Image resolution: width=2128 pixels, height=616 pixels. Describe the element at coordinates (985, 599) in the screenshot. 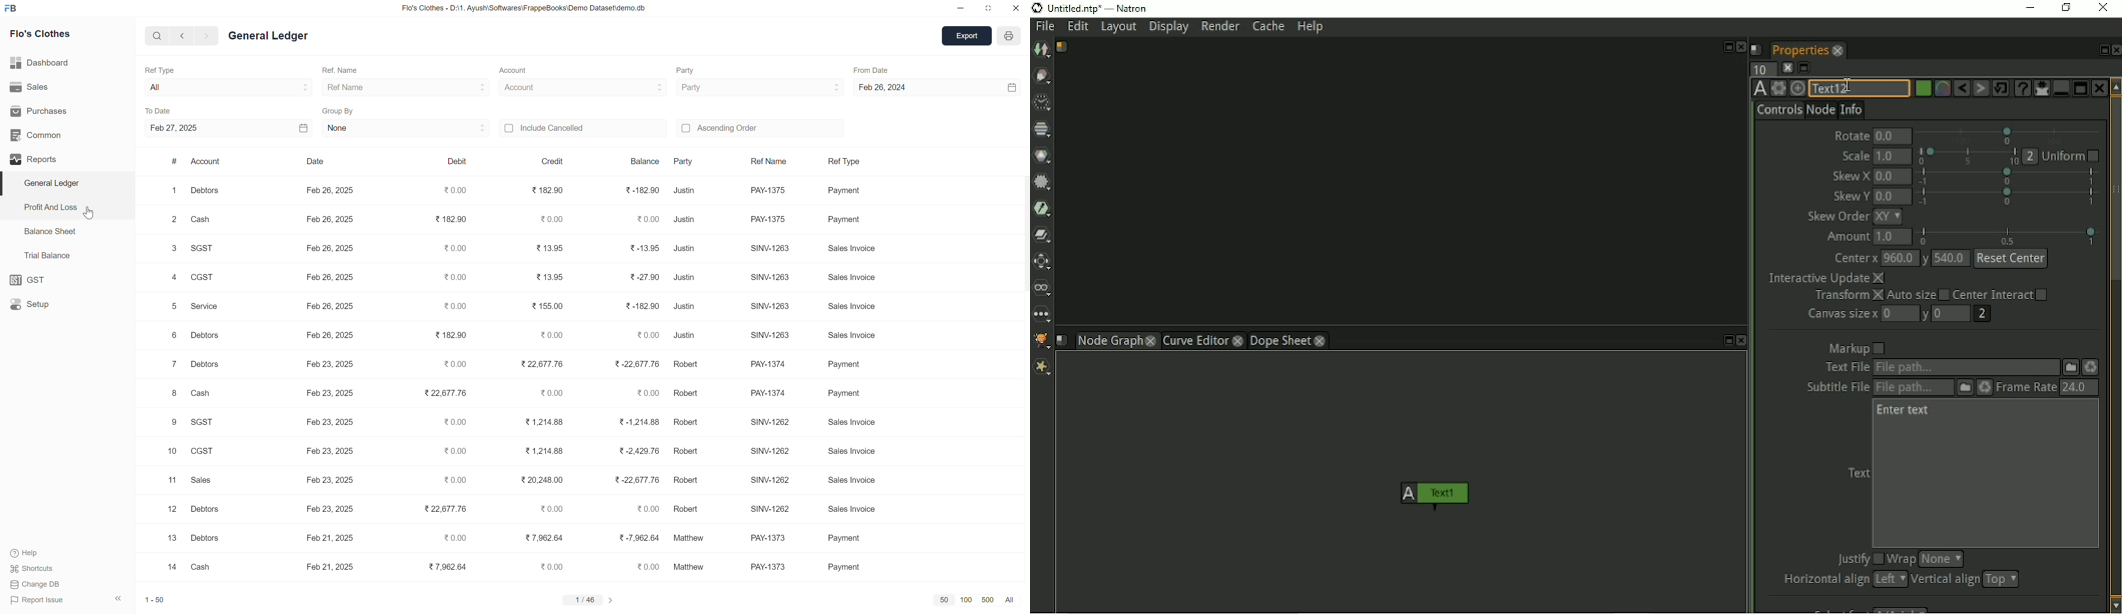

I see `500` at that location.